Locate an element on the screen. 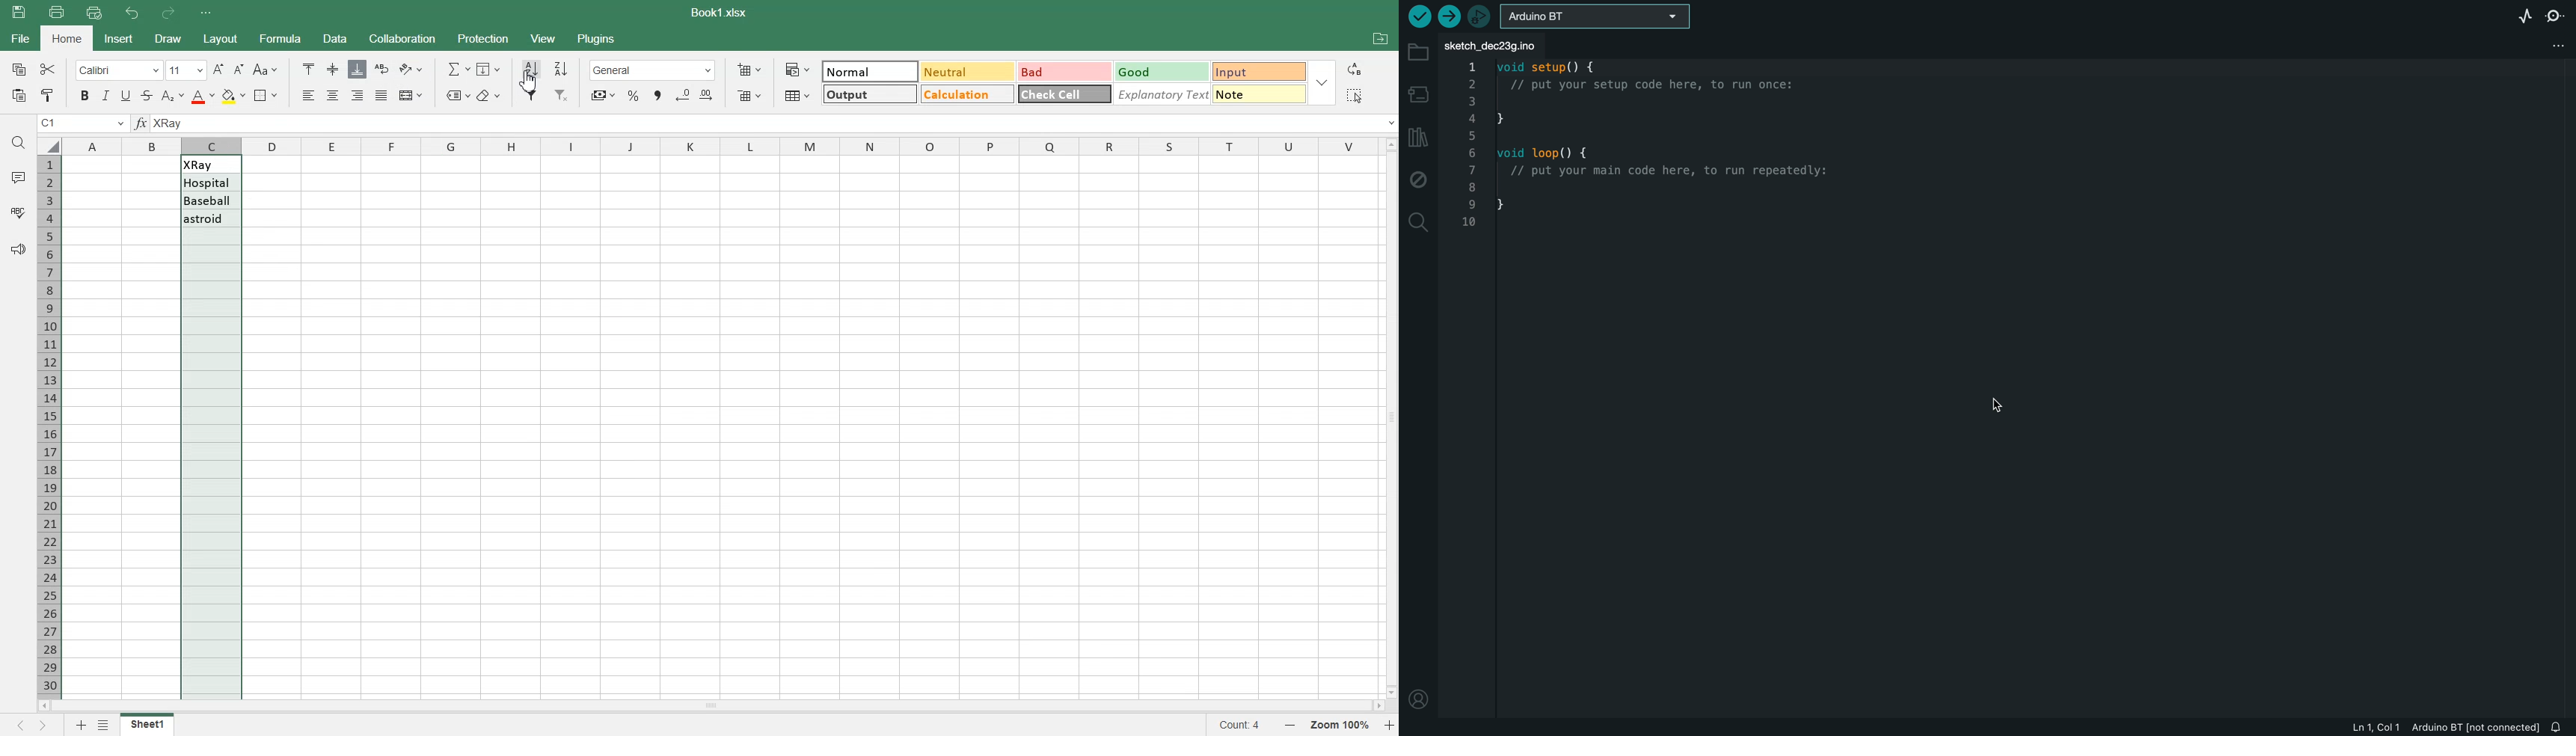 The width and height of the screenshot is (2576, 756). Conditioning Format is located at coordinates (797, 69).